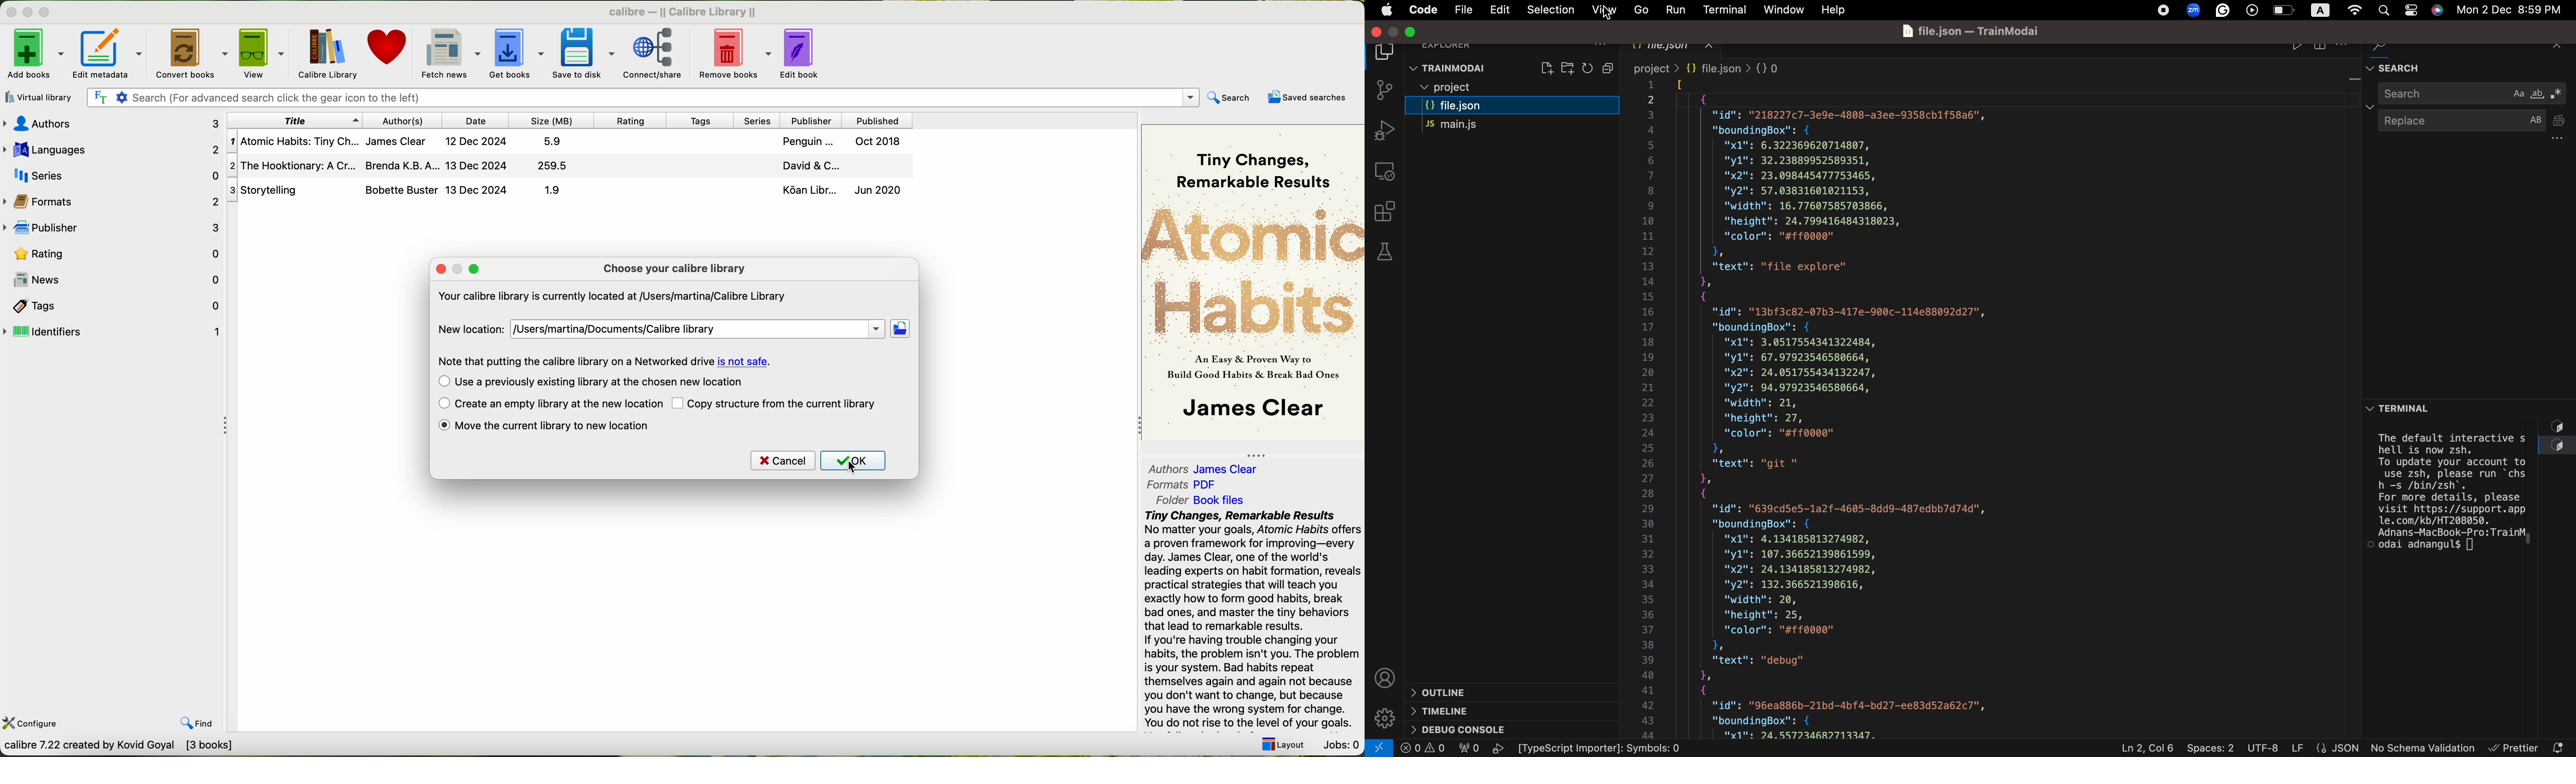 The width and height of the screenshot is (2576, 784). What do you see at coordinates (558, 404) in the screenshot?
I see `create an empty library at the new location` at bounding box center [558, 404].